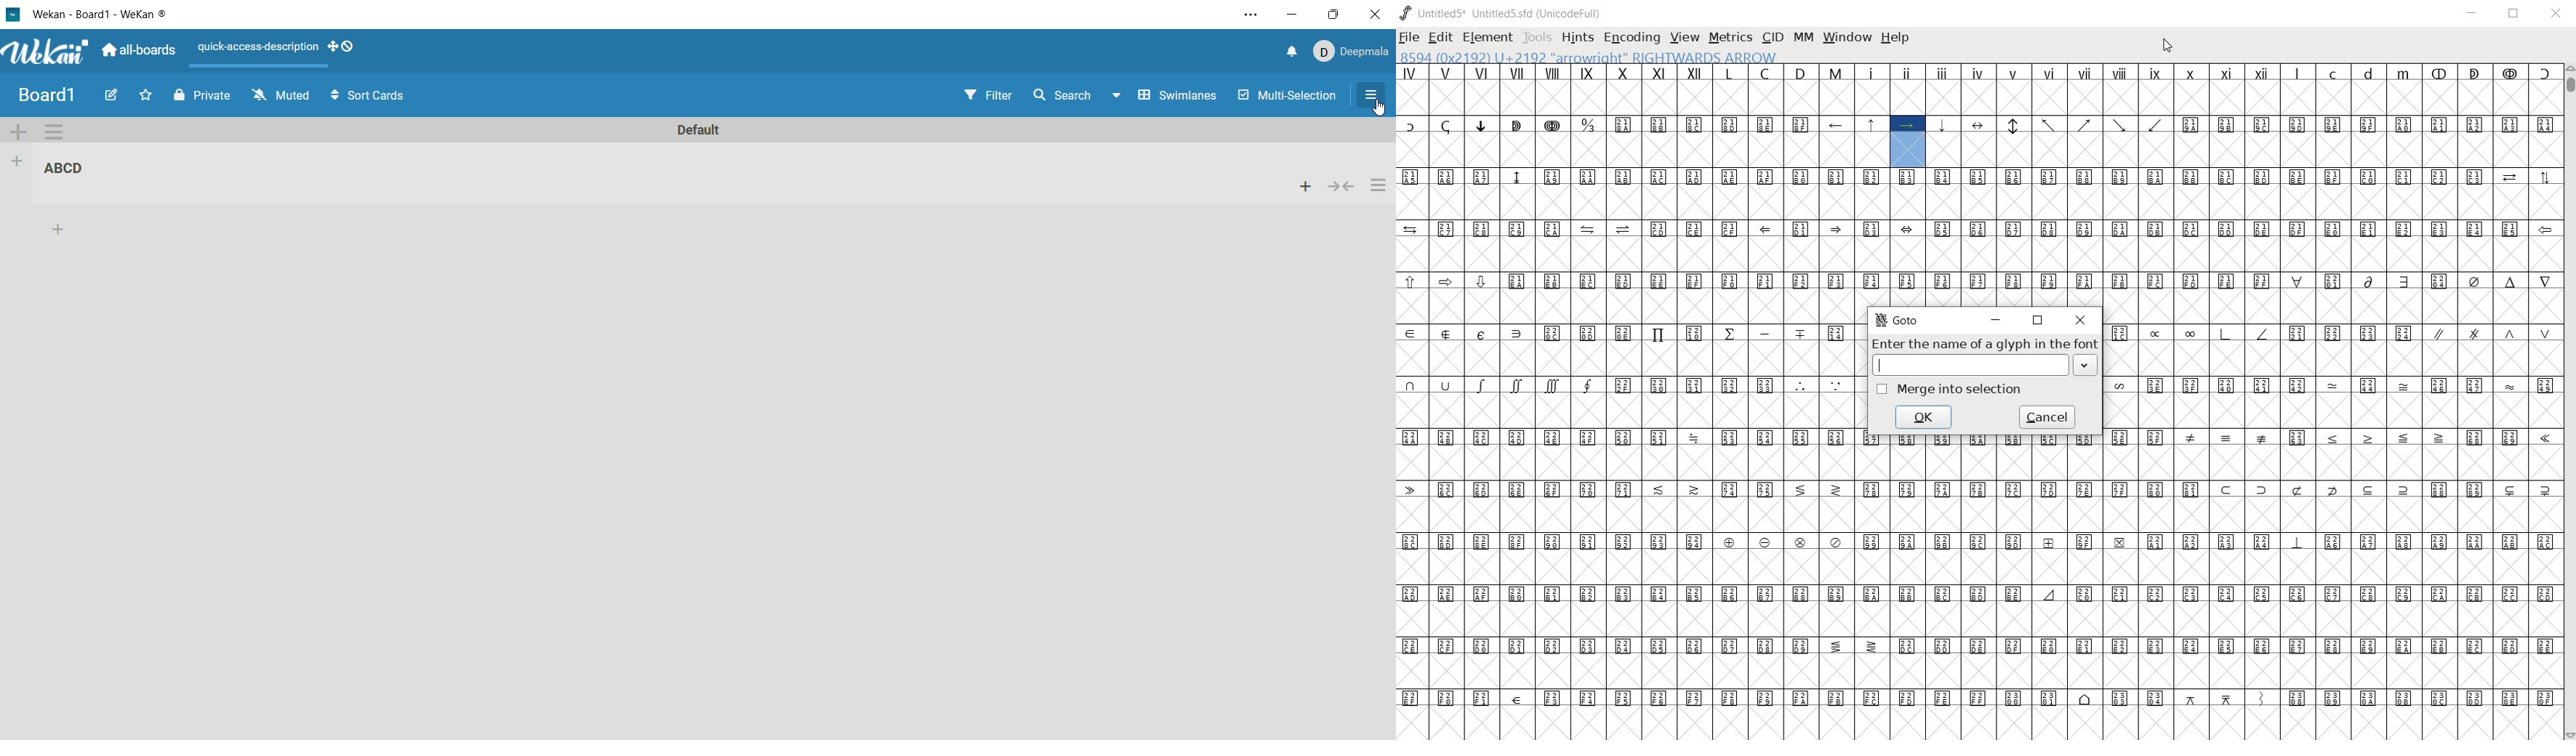  I want to click on settings and options, so click(1251, 15).